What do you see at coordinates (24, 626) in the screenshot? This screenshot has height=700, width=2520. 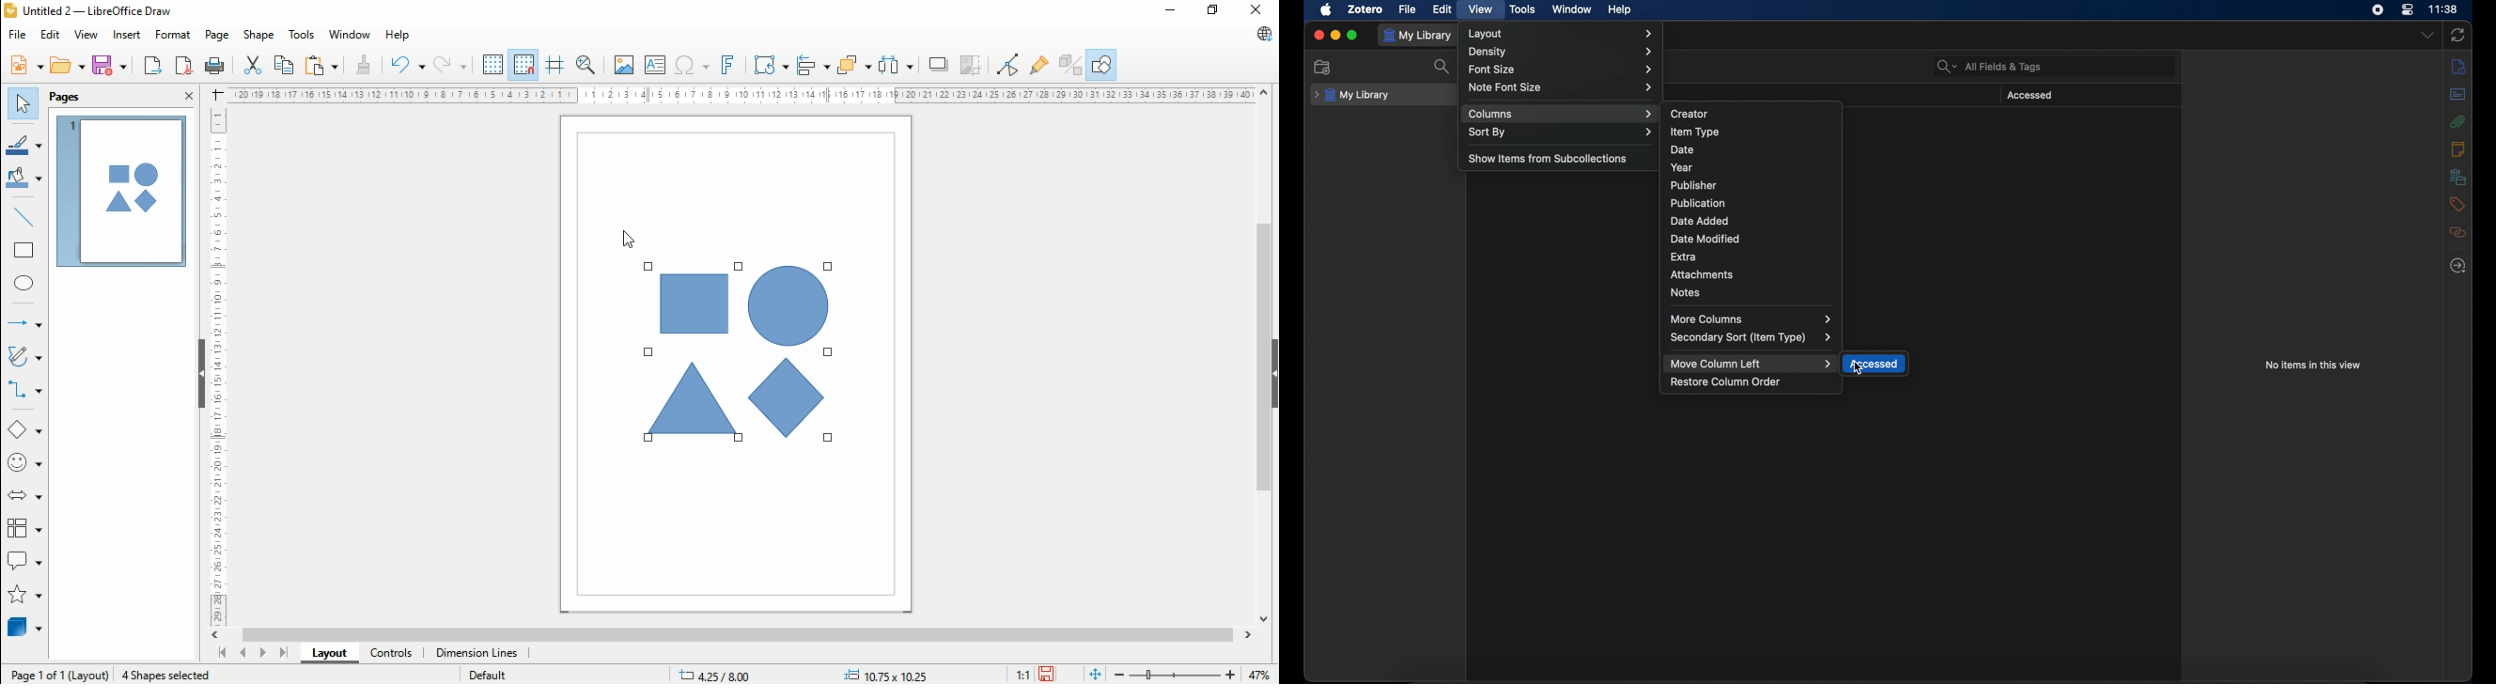 I see `3D objects` at bounding box center [24, 626].